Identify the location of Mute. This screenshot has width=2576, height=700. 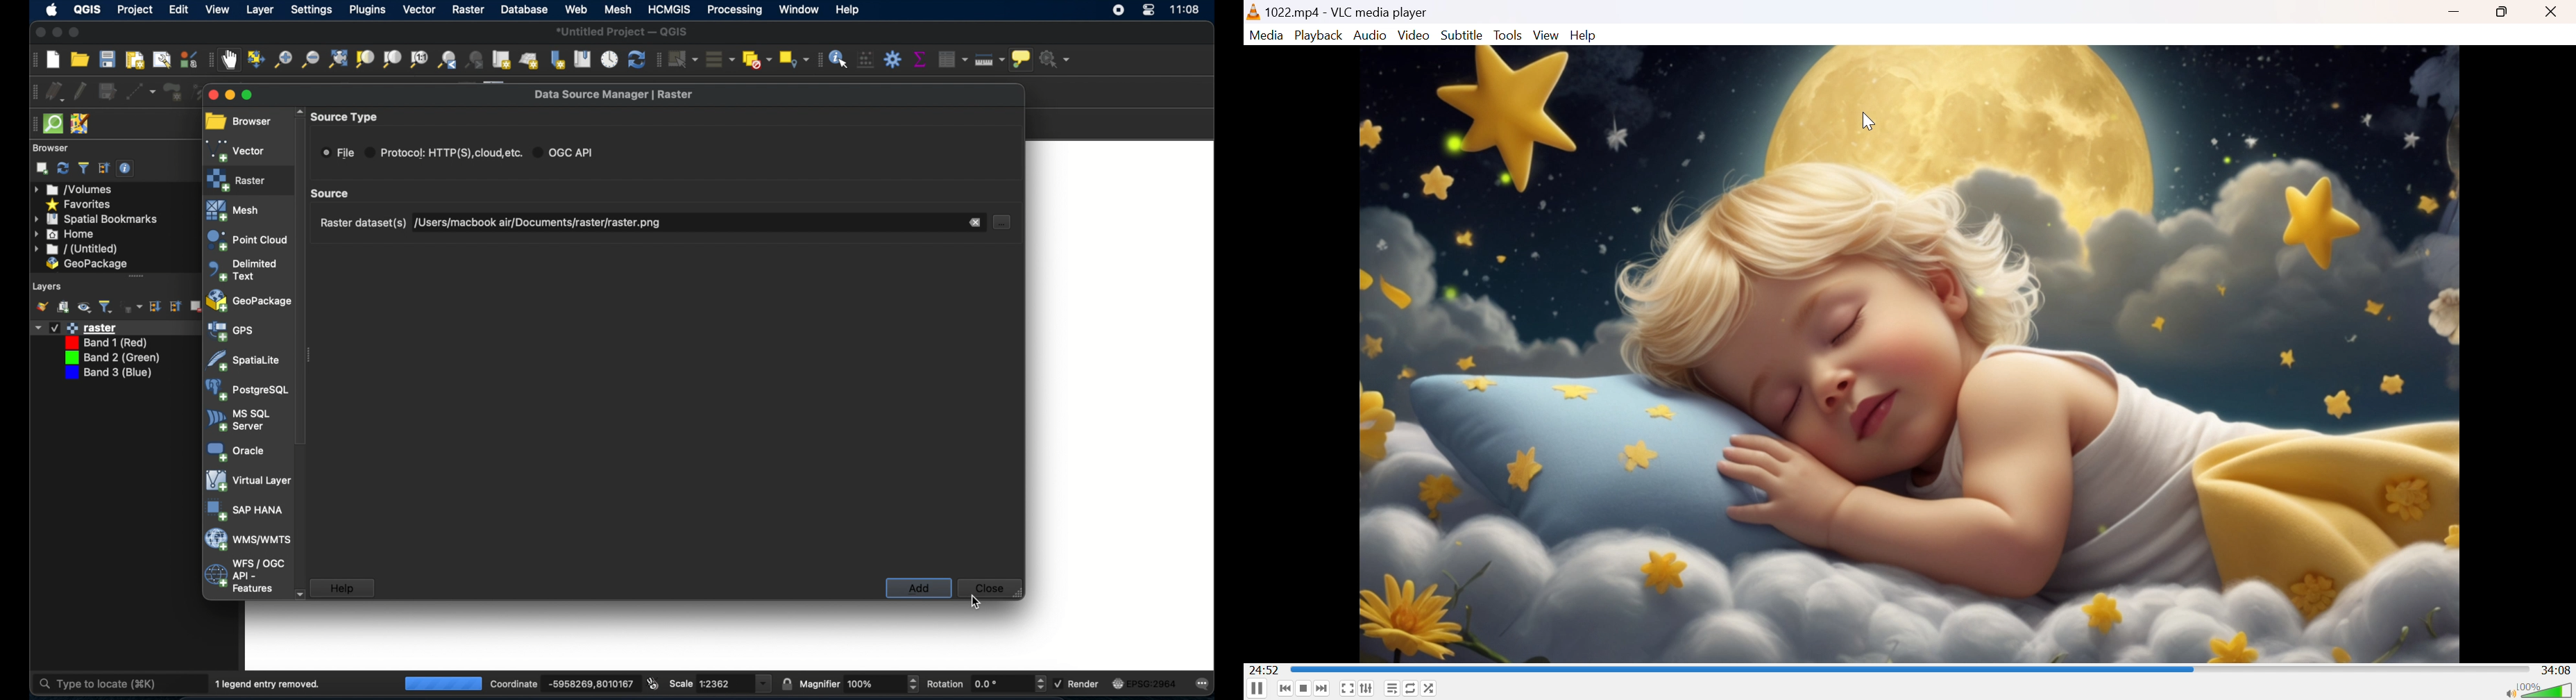
(2507, 692).